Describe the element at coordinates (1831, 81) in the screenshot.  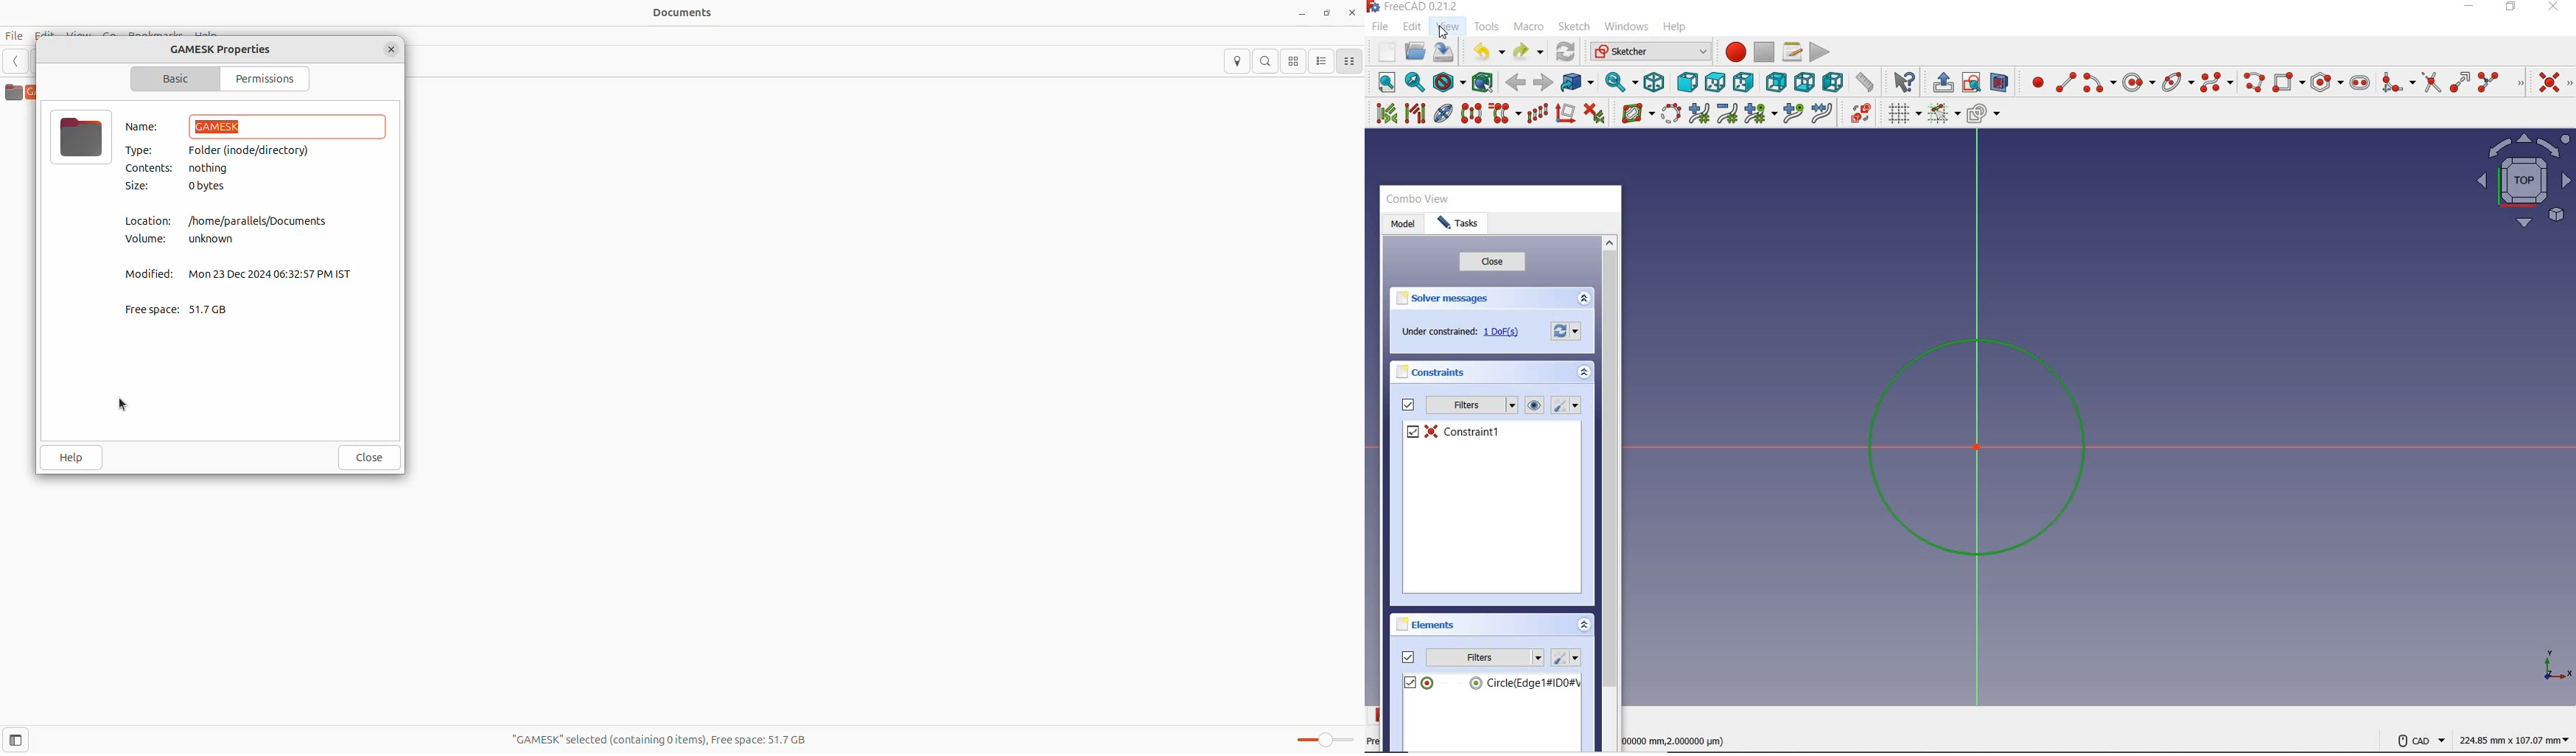
I see `left` at that location.